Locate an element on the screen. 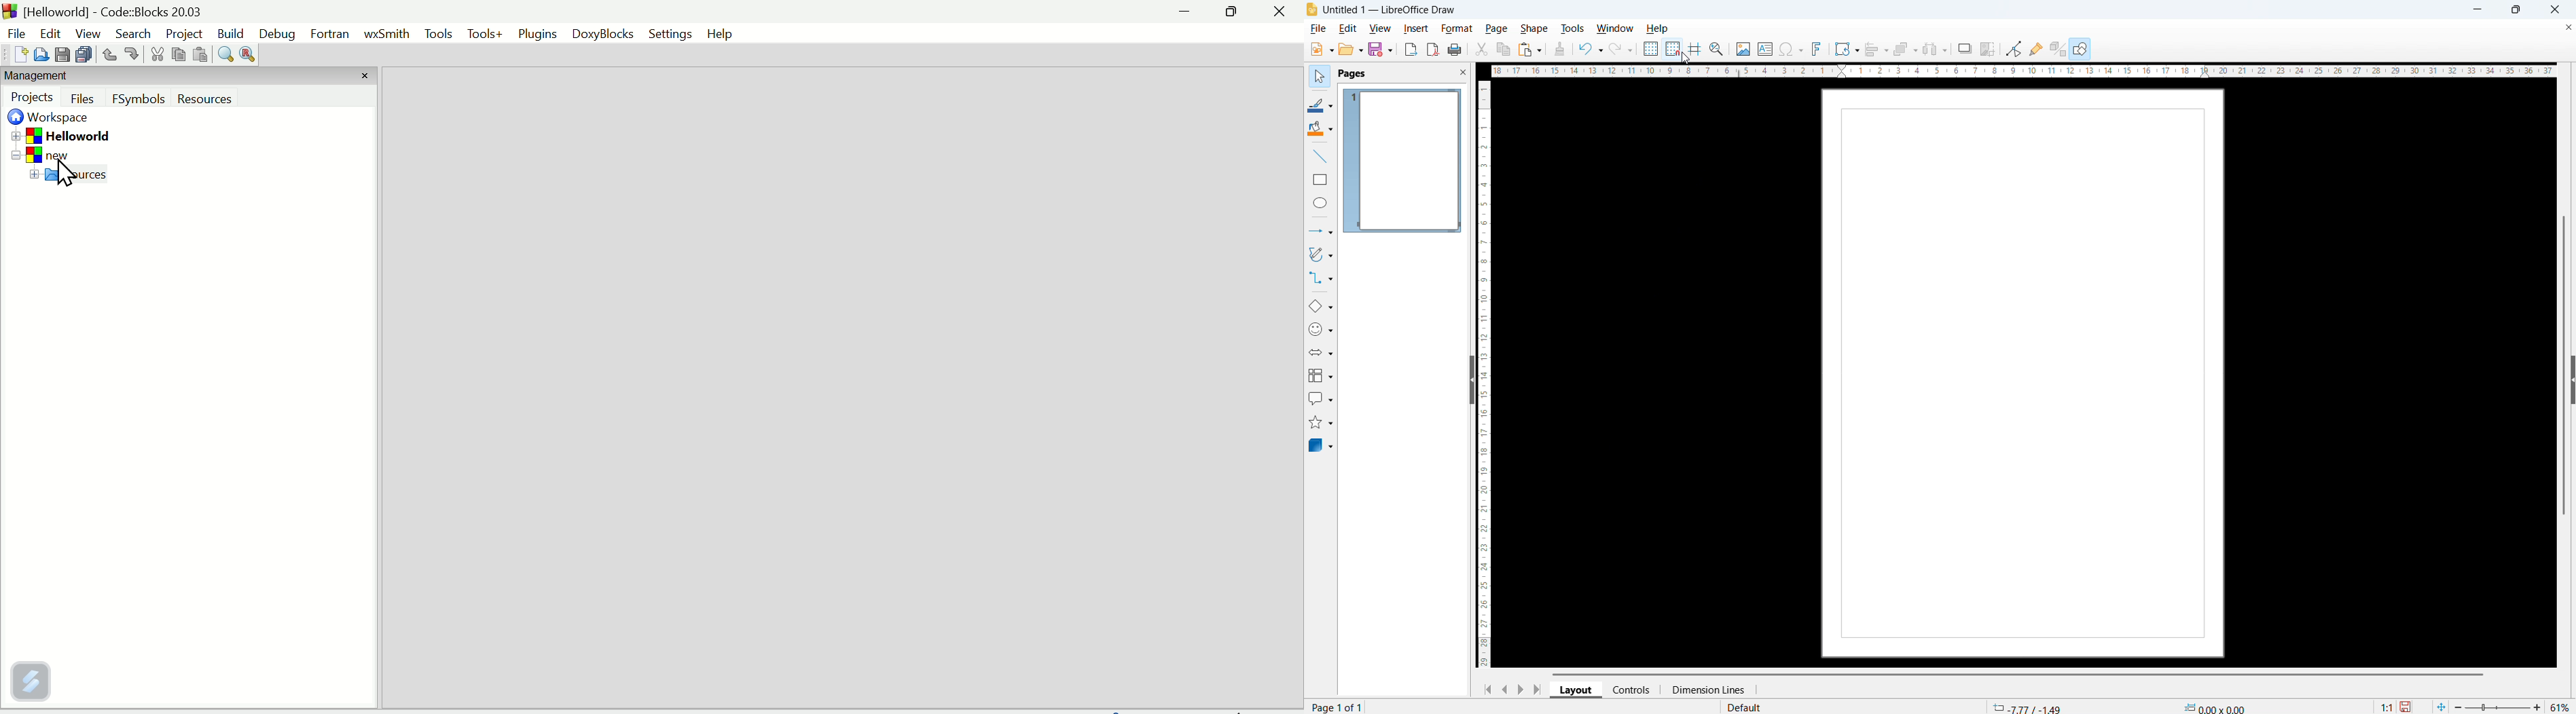  Management is located at coordinates (62, 77).